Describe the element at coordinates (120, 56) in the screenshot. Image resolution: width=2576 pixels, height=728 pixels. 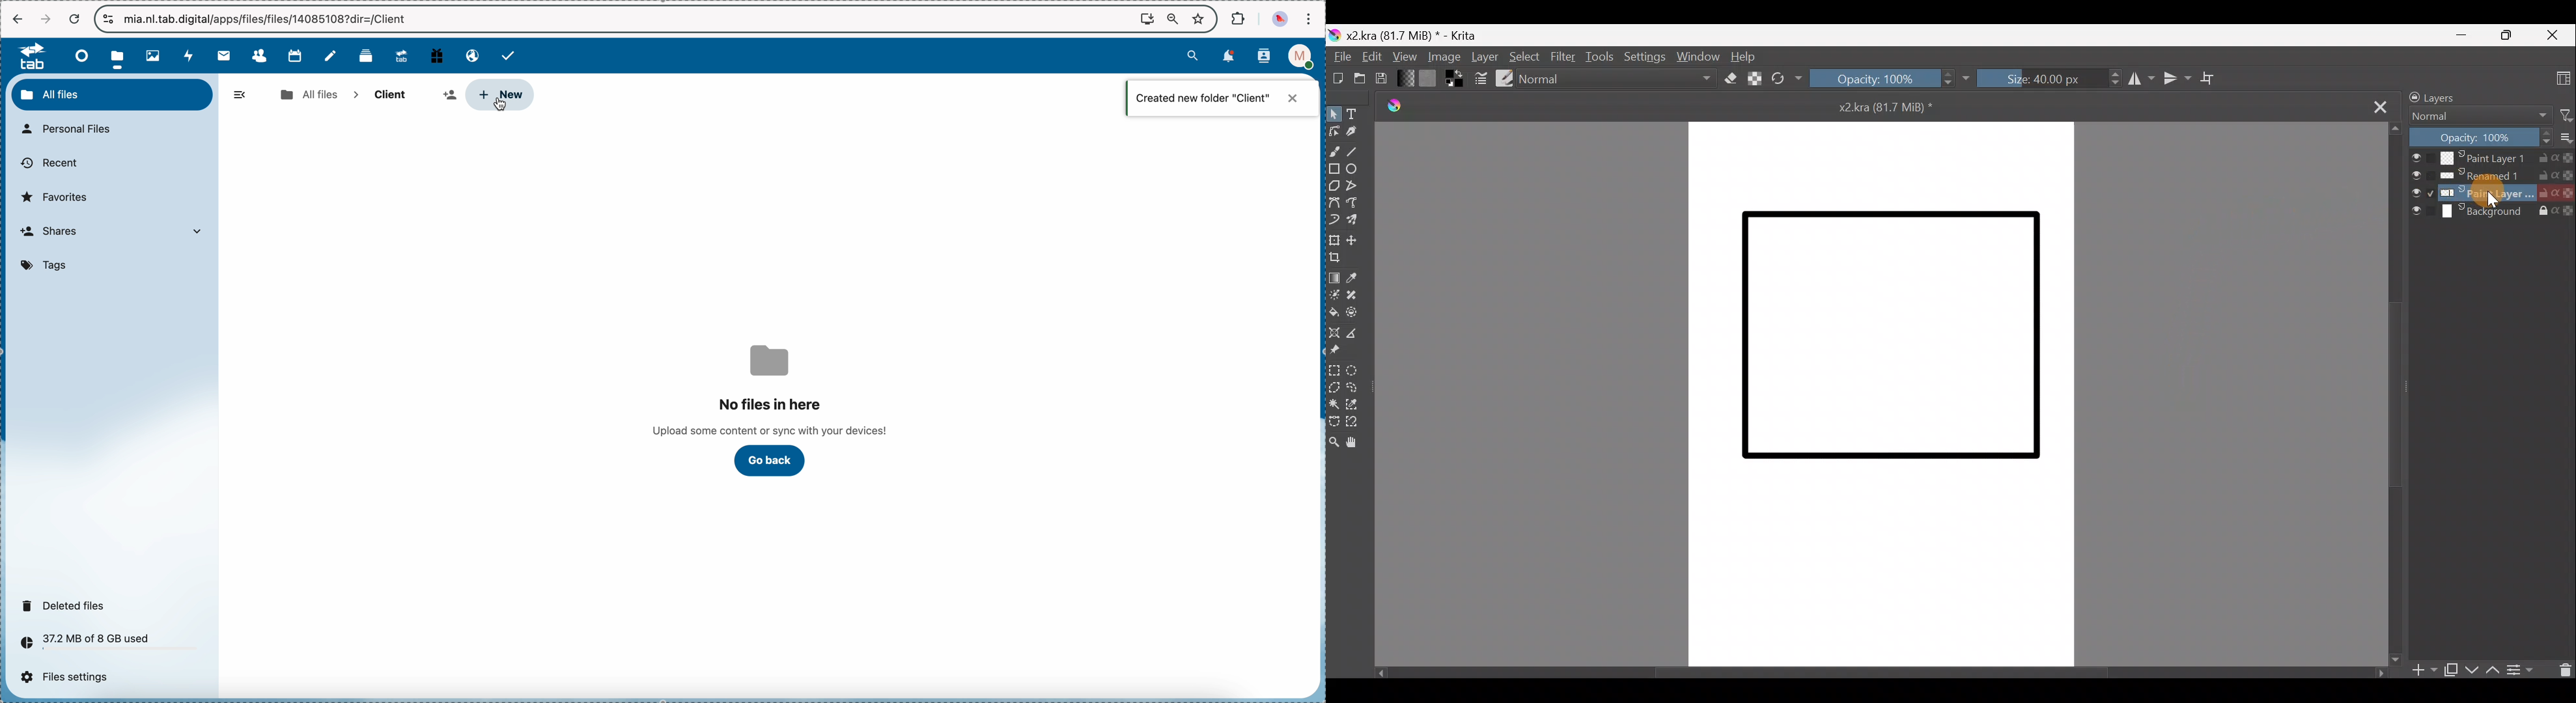
I see `click on files` at that location.